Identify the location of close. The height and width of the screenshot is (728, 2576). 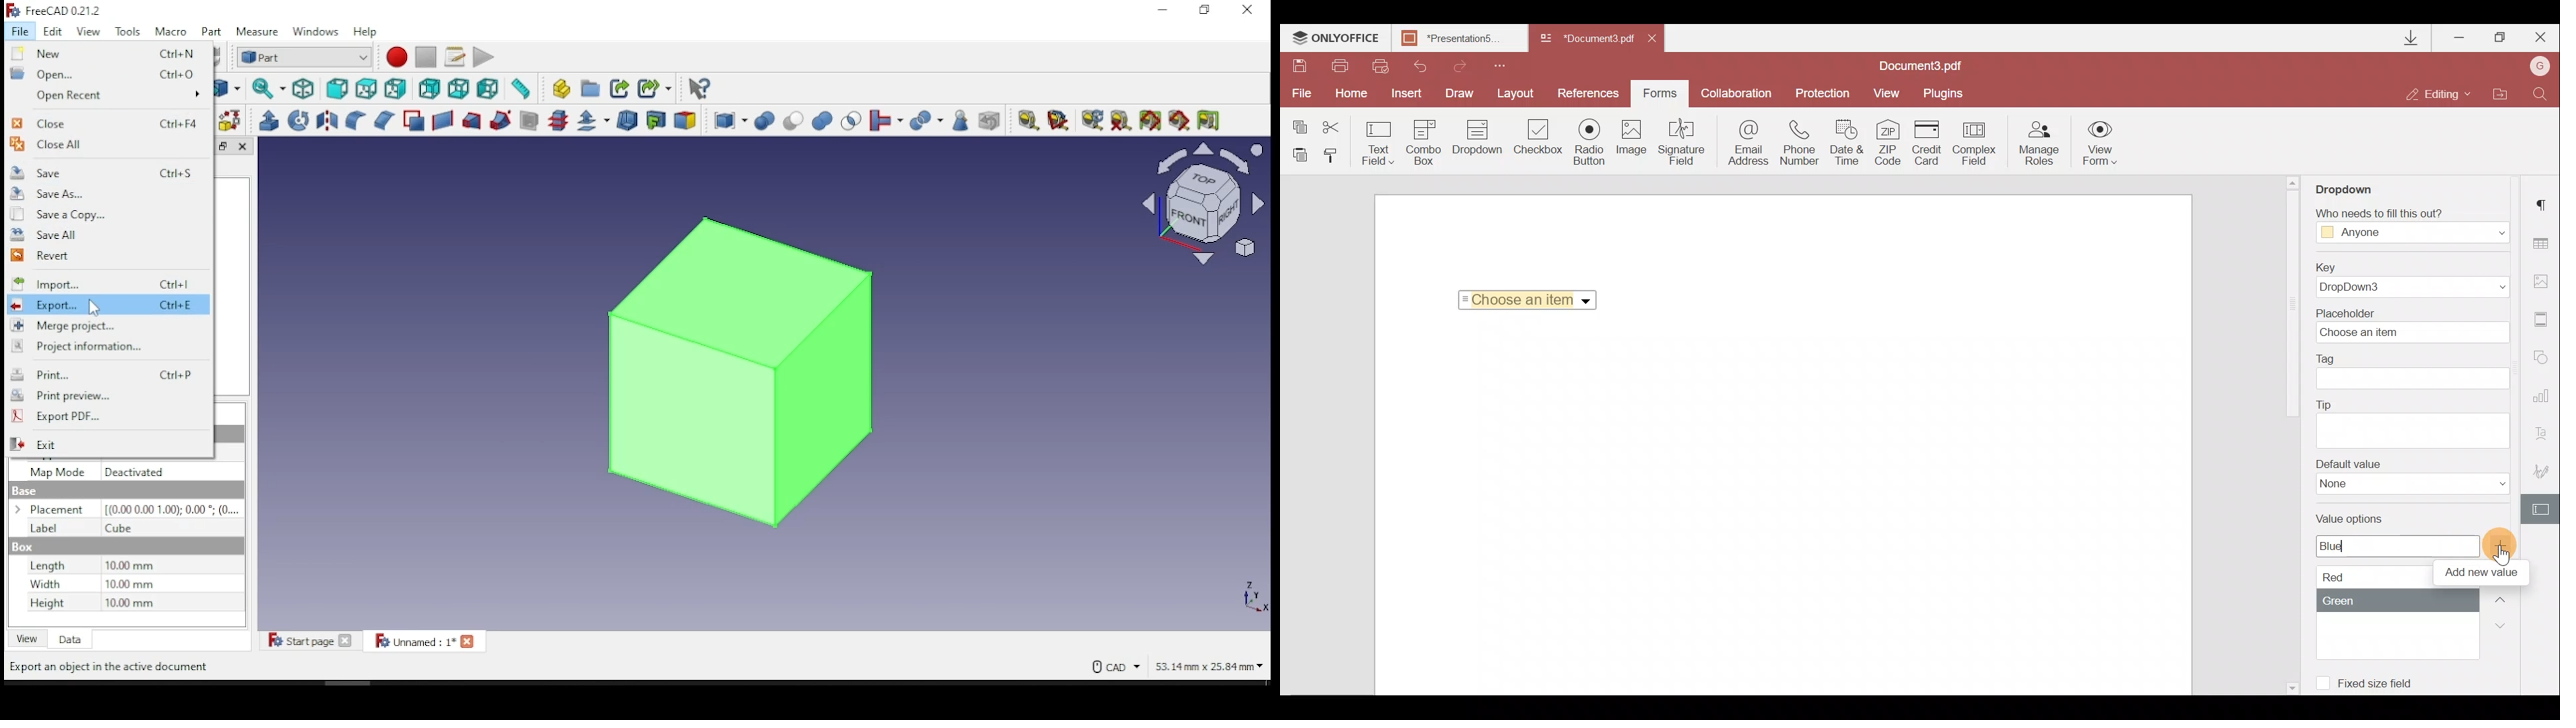
(109, 124).